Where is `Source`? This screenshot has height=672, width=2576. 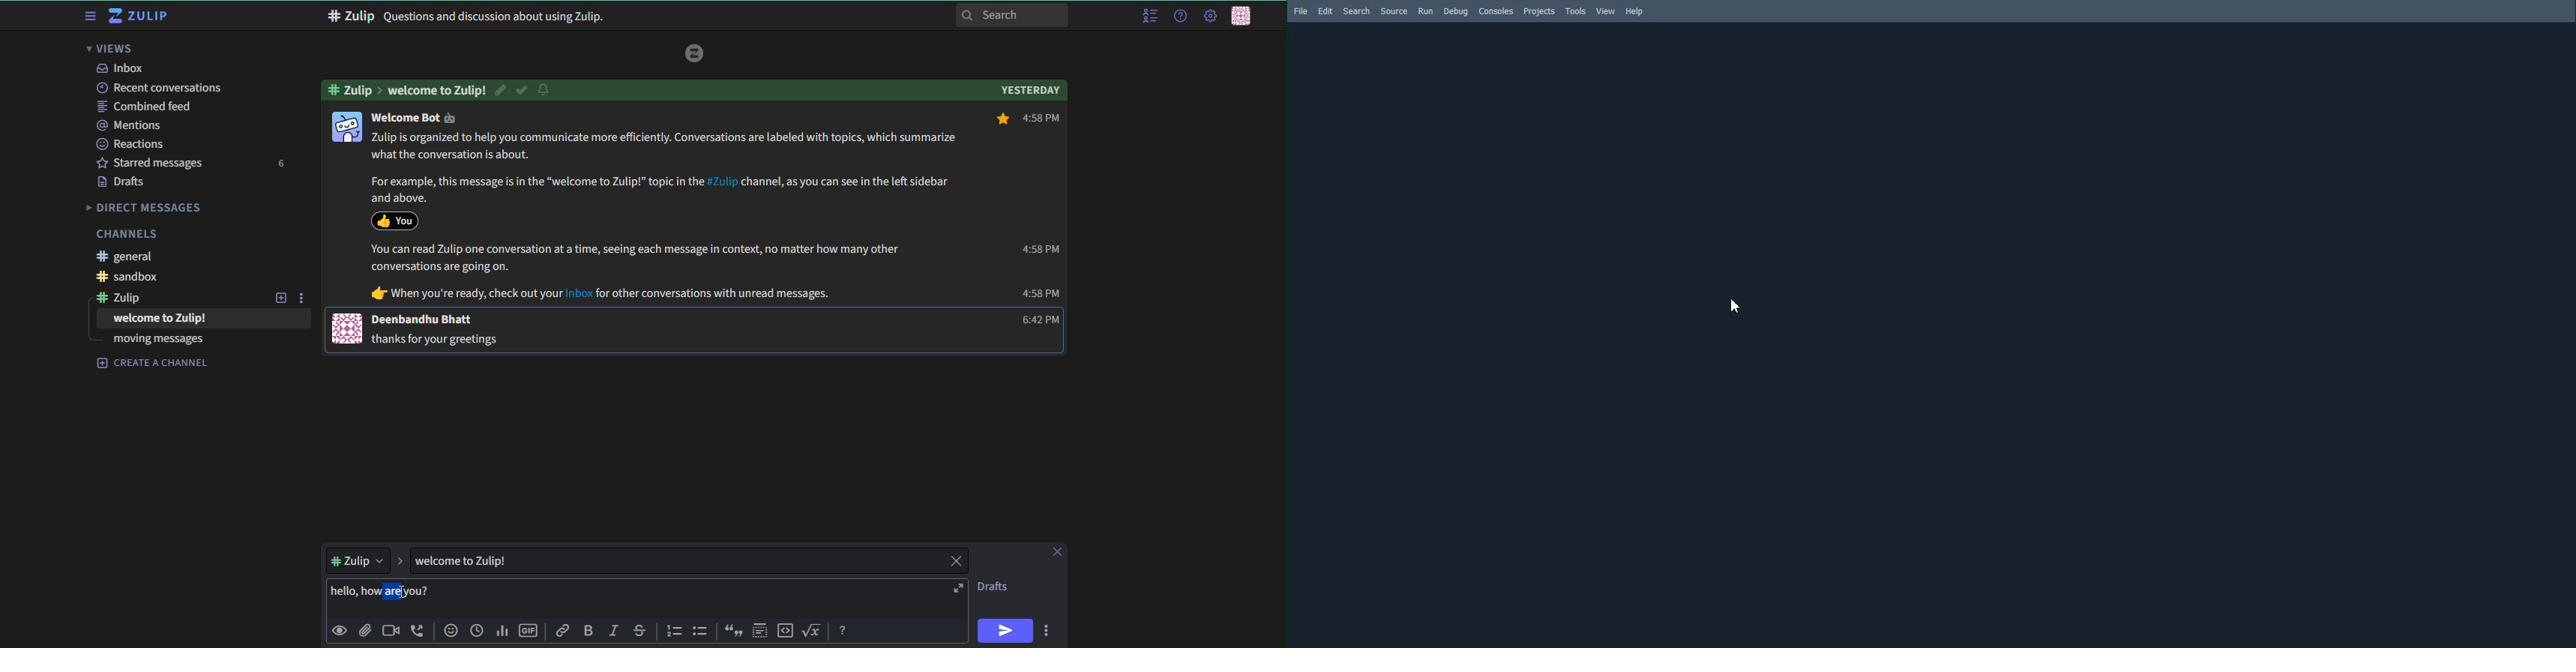
Source is located at coordinates (1395, 11).